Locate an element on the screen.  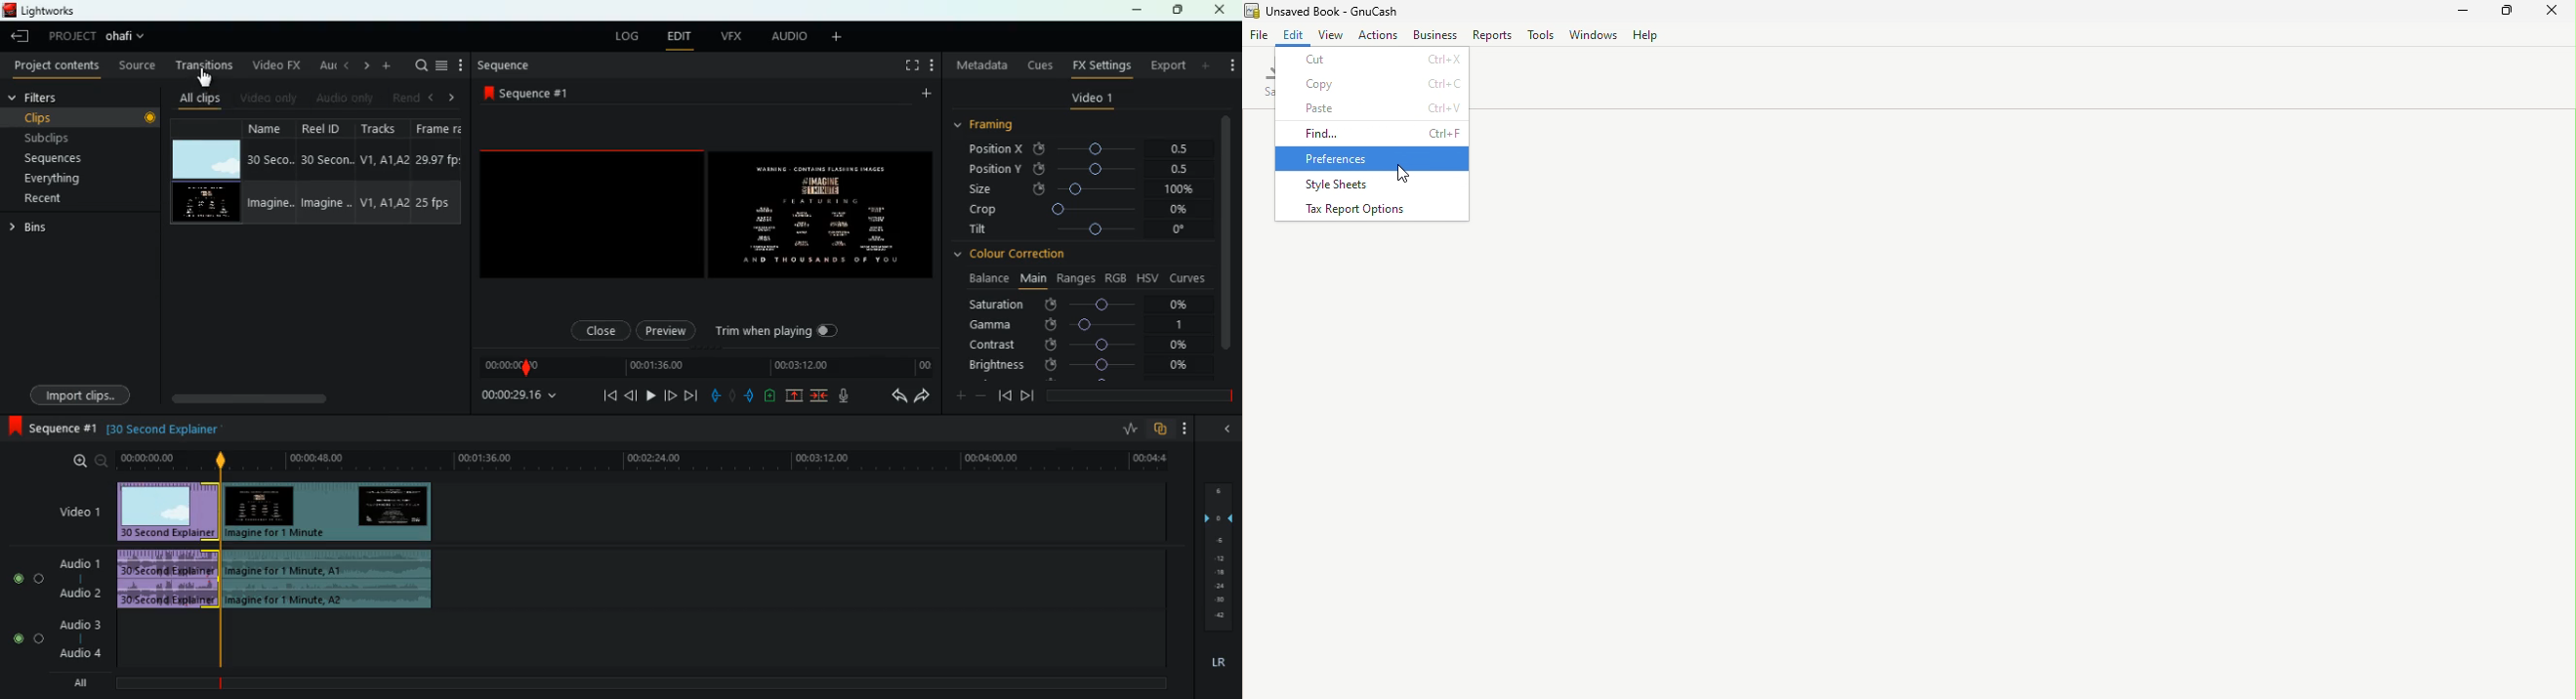
Tools is located at coordinates (1540, 35).